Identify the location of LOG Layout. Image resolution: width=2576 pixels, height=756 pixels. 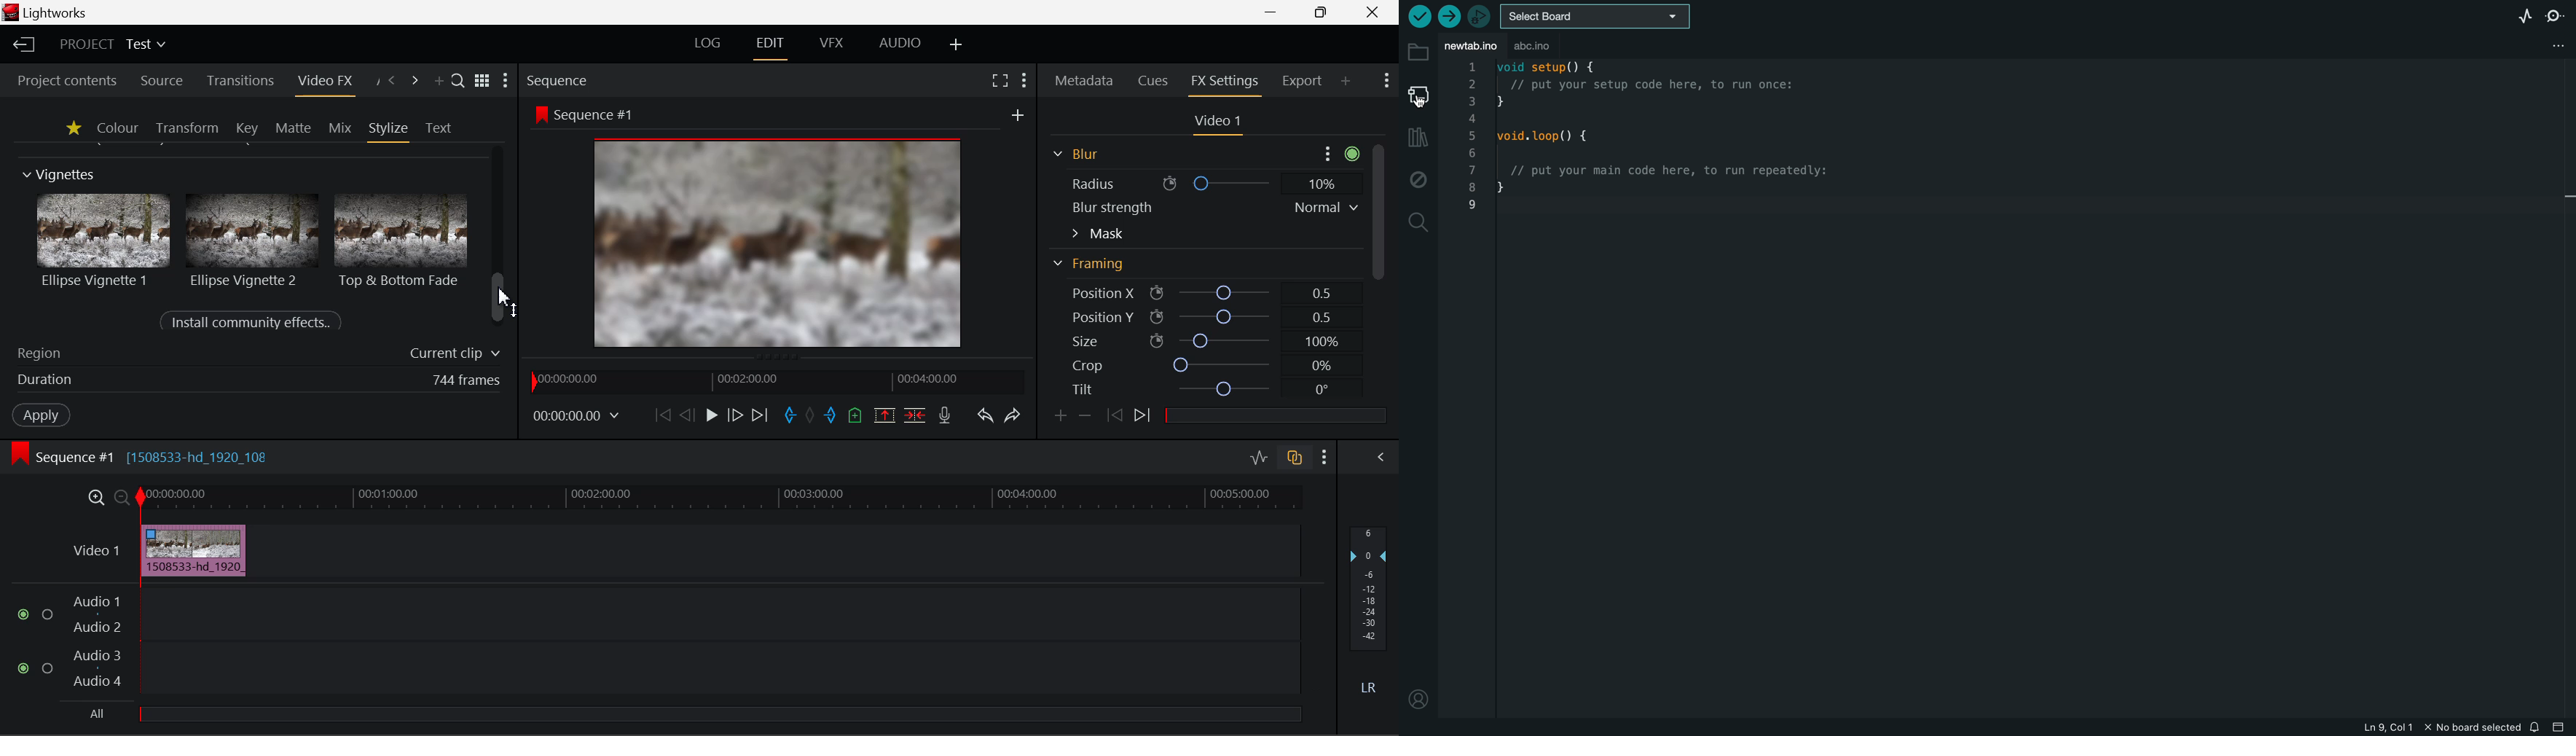
(712, 44).